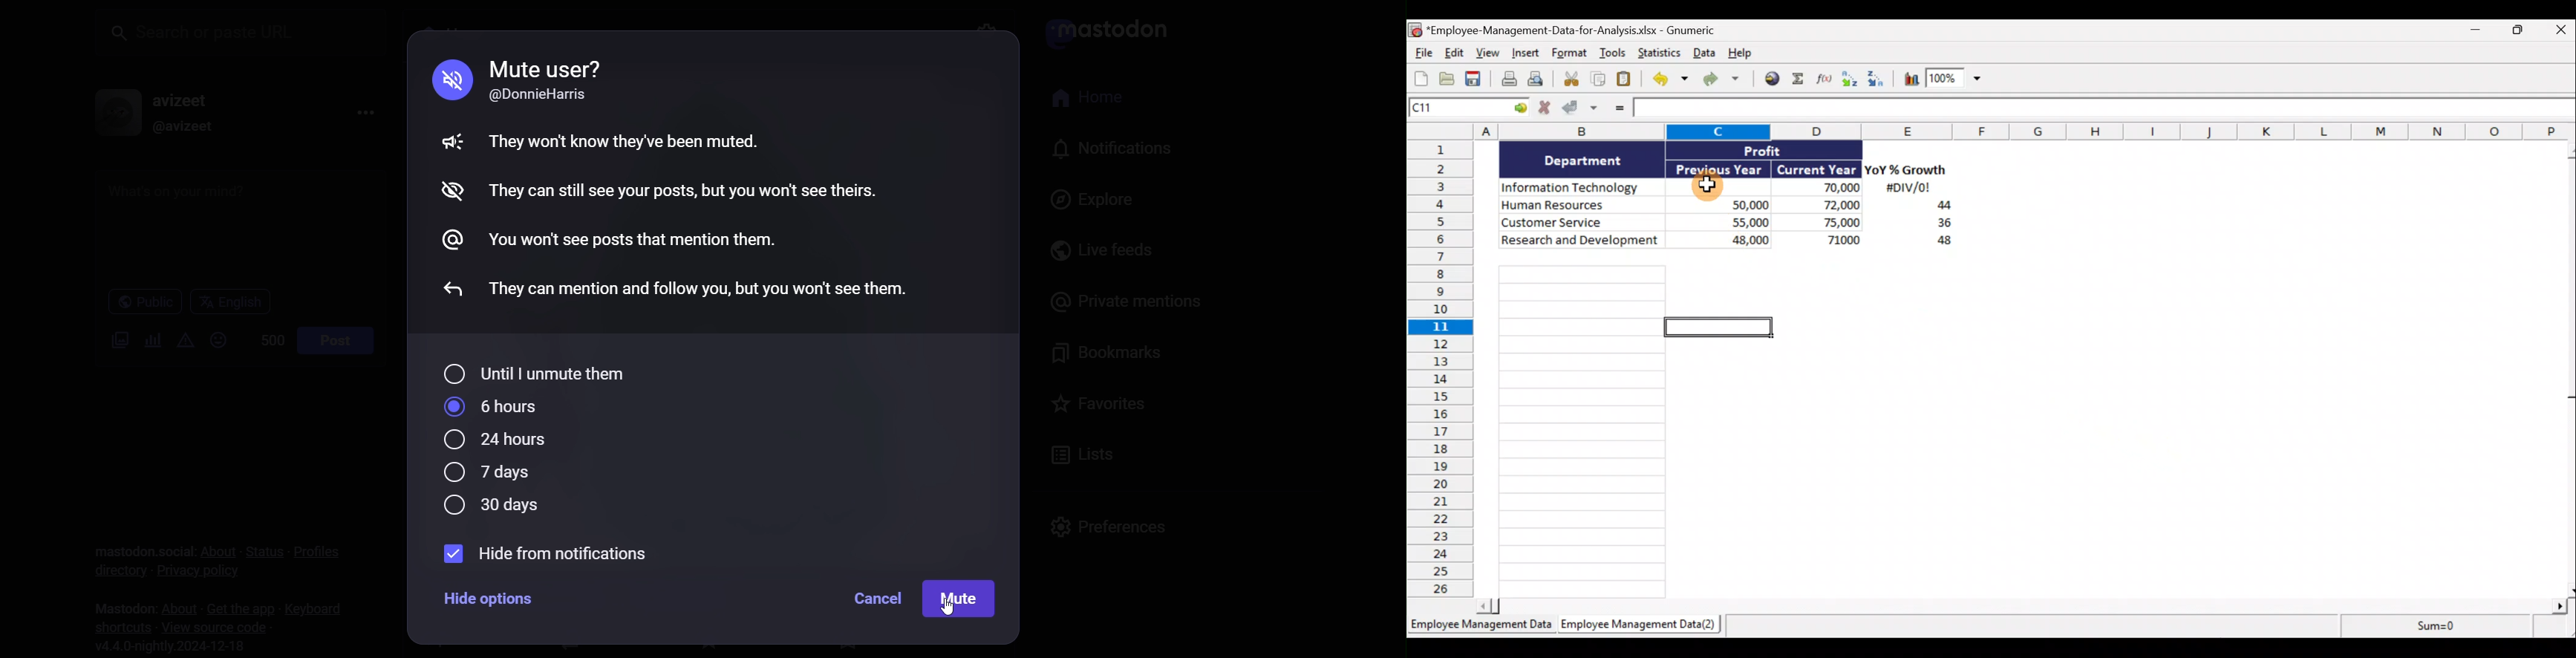 The image size is (2576, 672). I want to click on 50,000, so click(1725, 204).